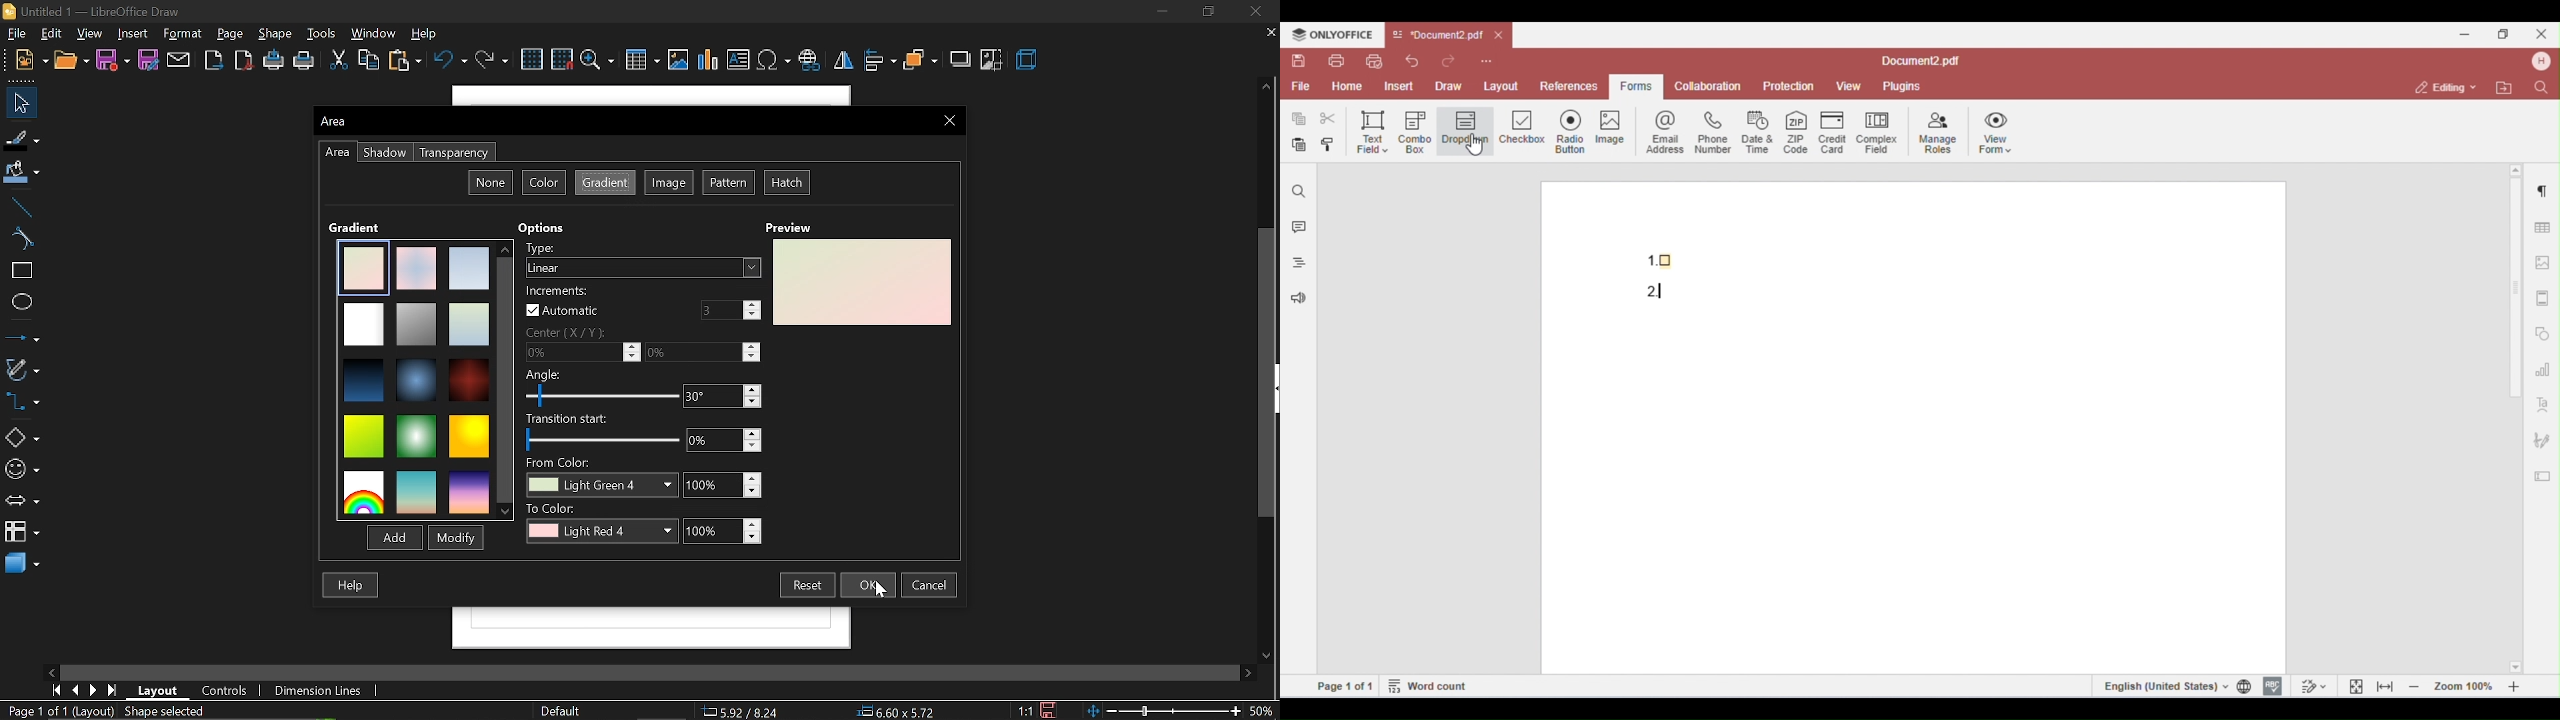 This screenshot has width=2576, height=728. What do you see at coordinates (24, 60) in the screenshot?
I see `New` at bounding box center [24, 60].